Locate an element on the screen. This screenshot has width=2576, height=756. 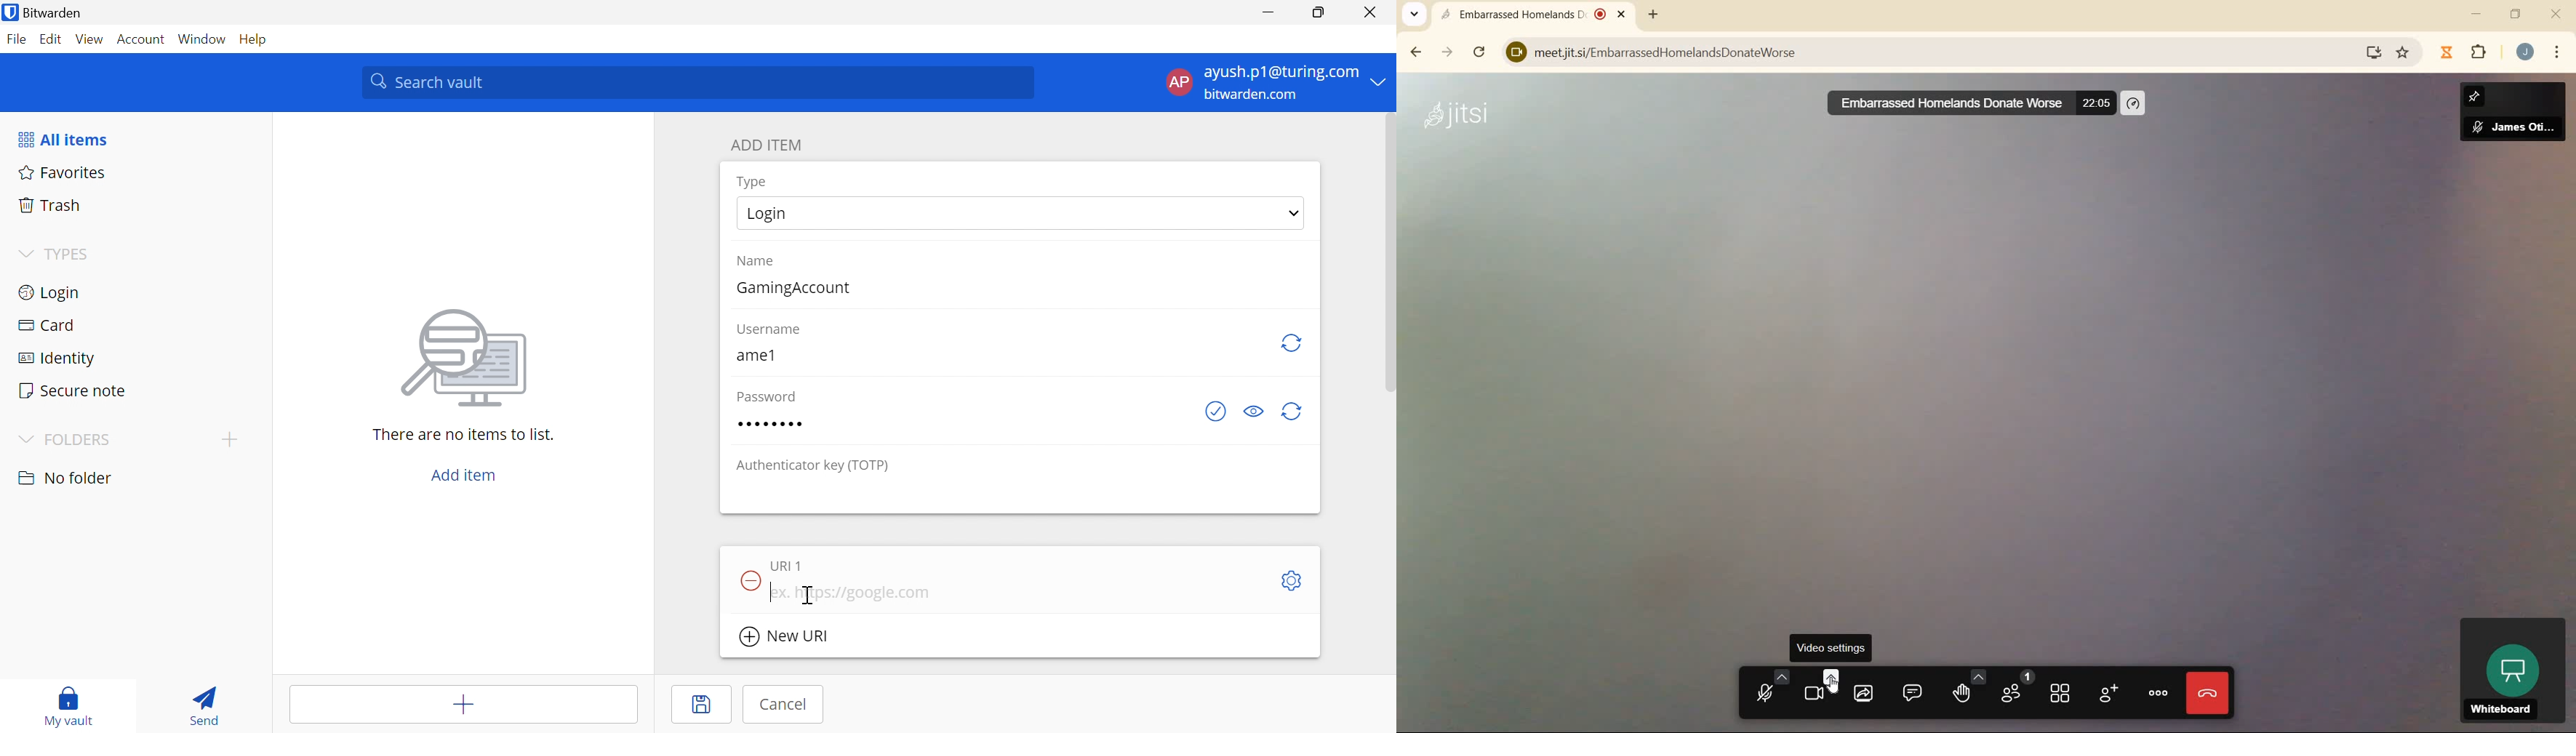
ADD ITEM is located at coordinates (770, 146).